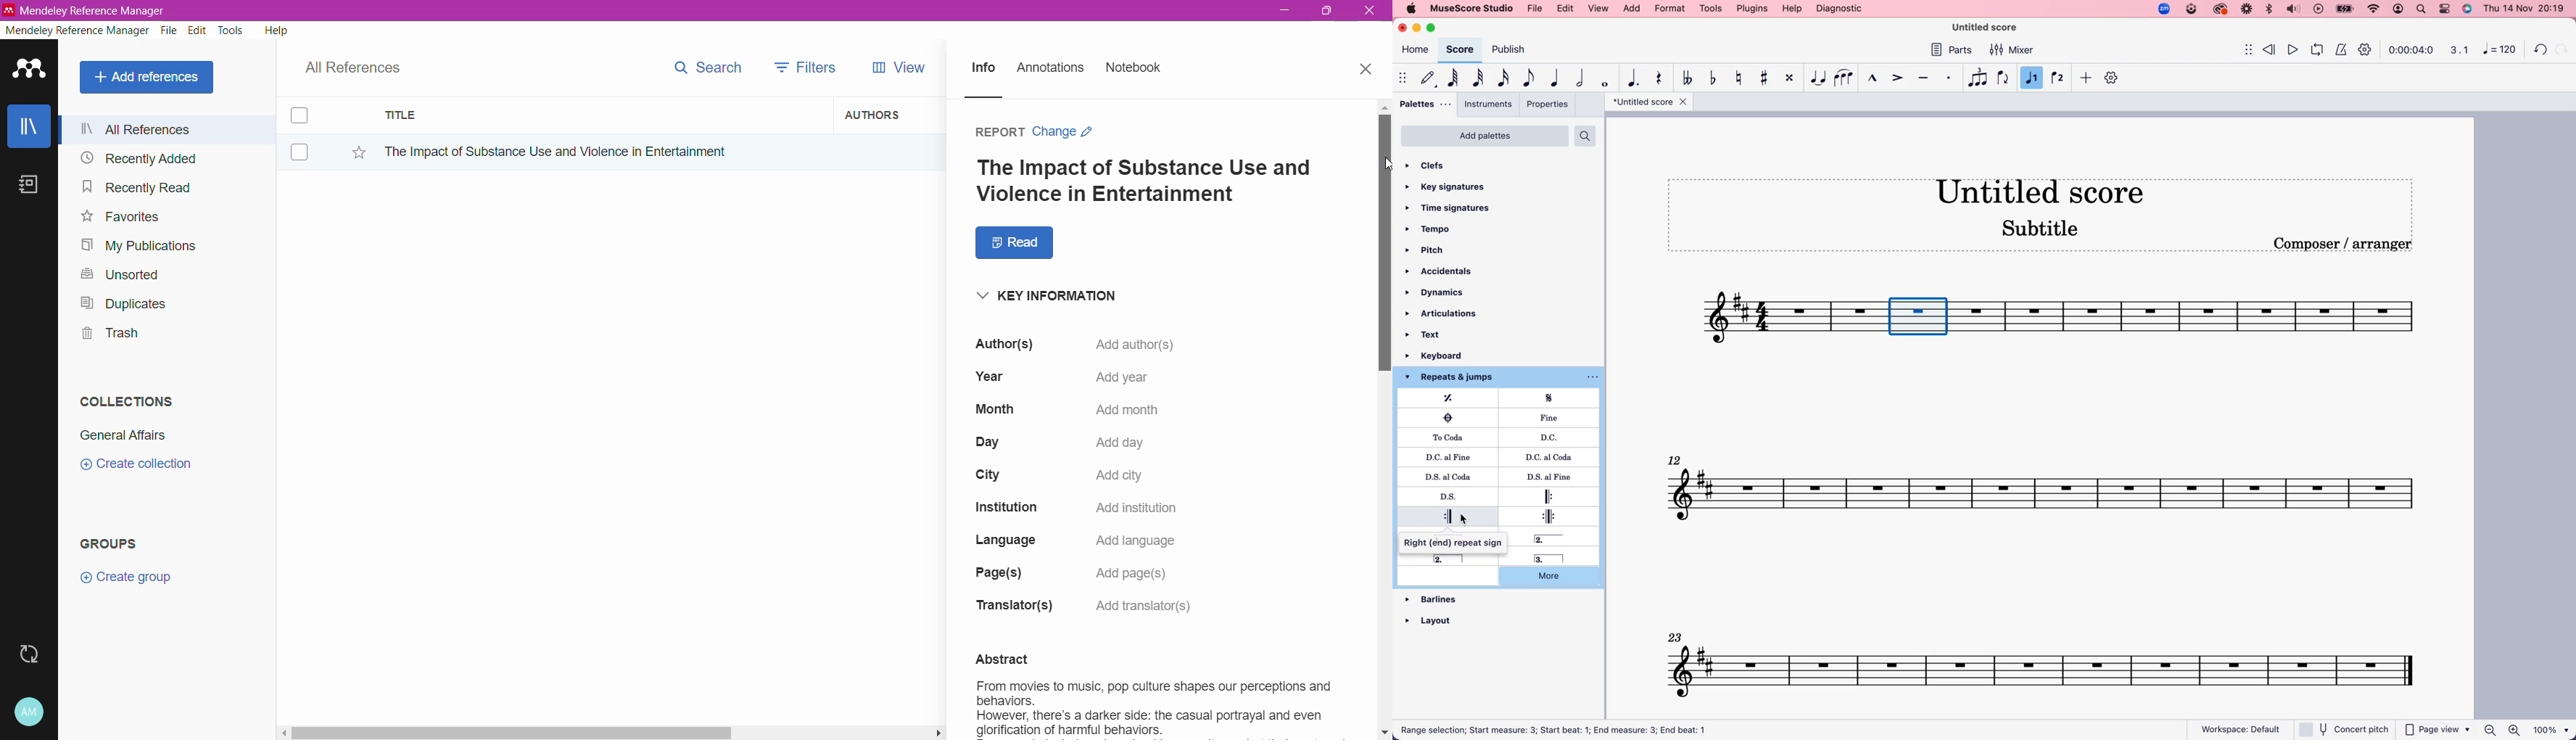 The width and height of the screenshot is (2576, 756). I want to click on workspace, so click(2241, 726).